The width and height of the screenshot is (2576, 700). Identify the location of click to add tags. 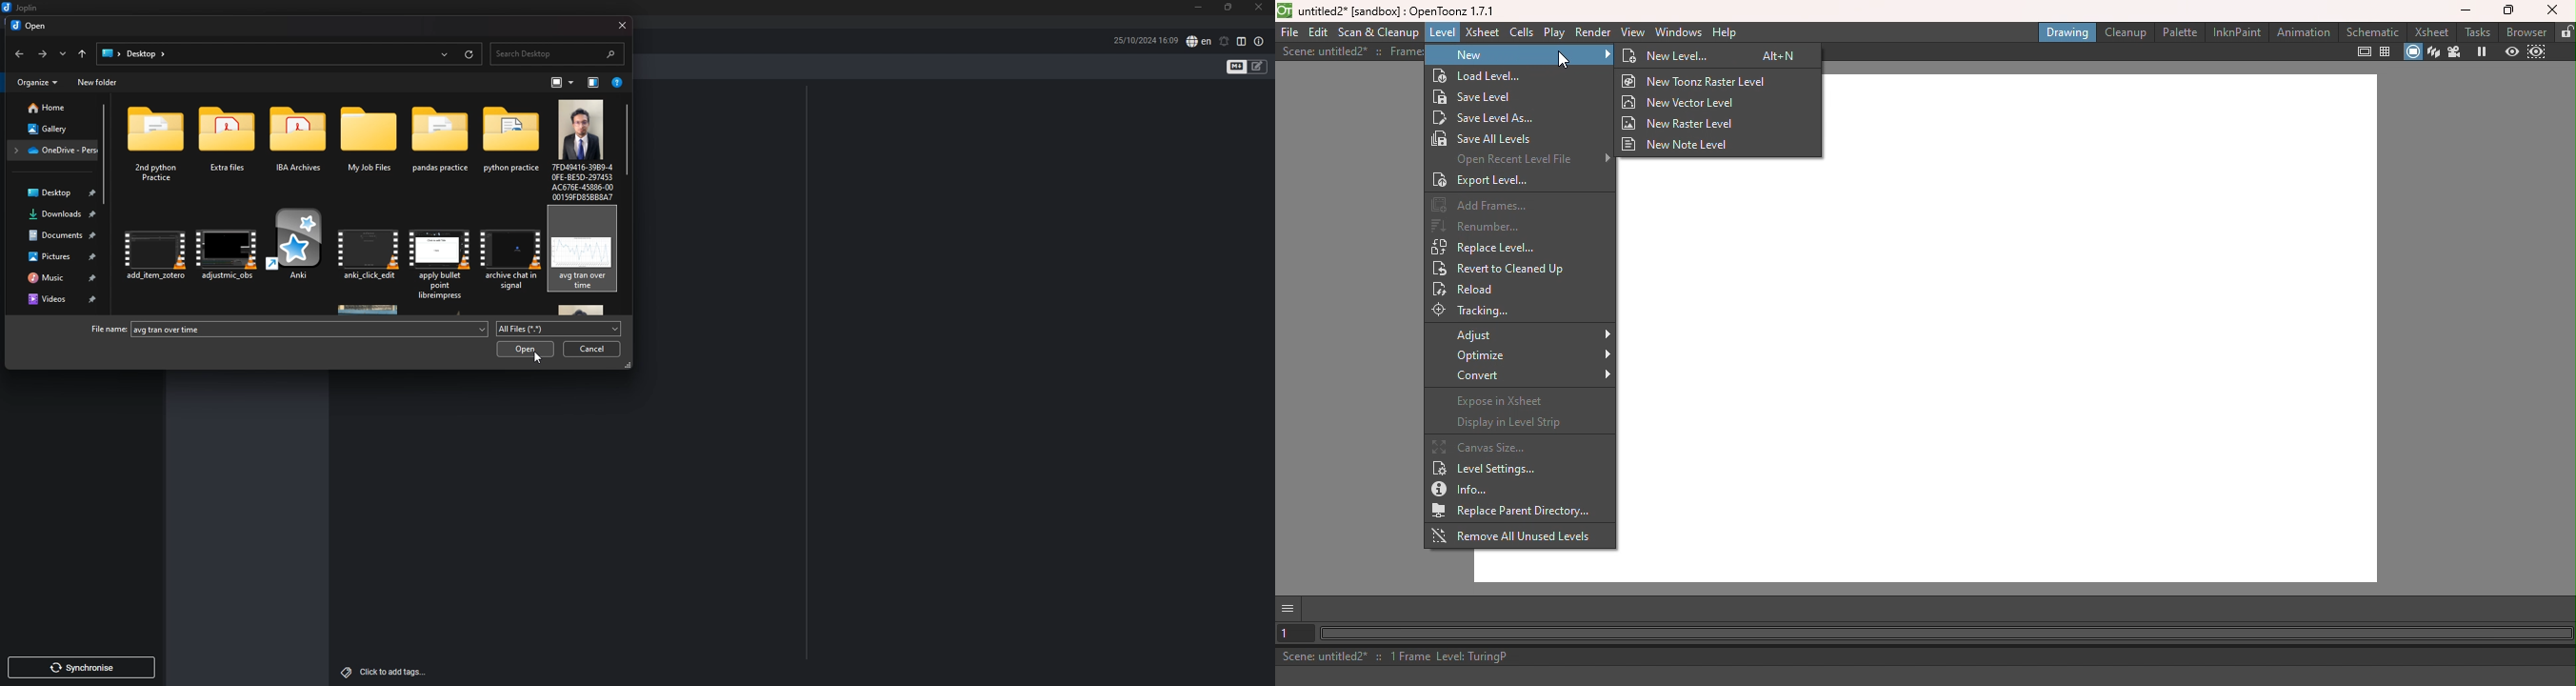
(384, 671).